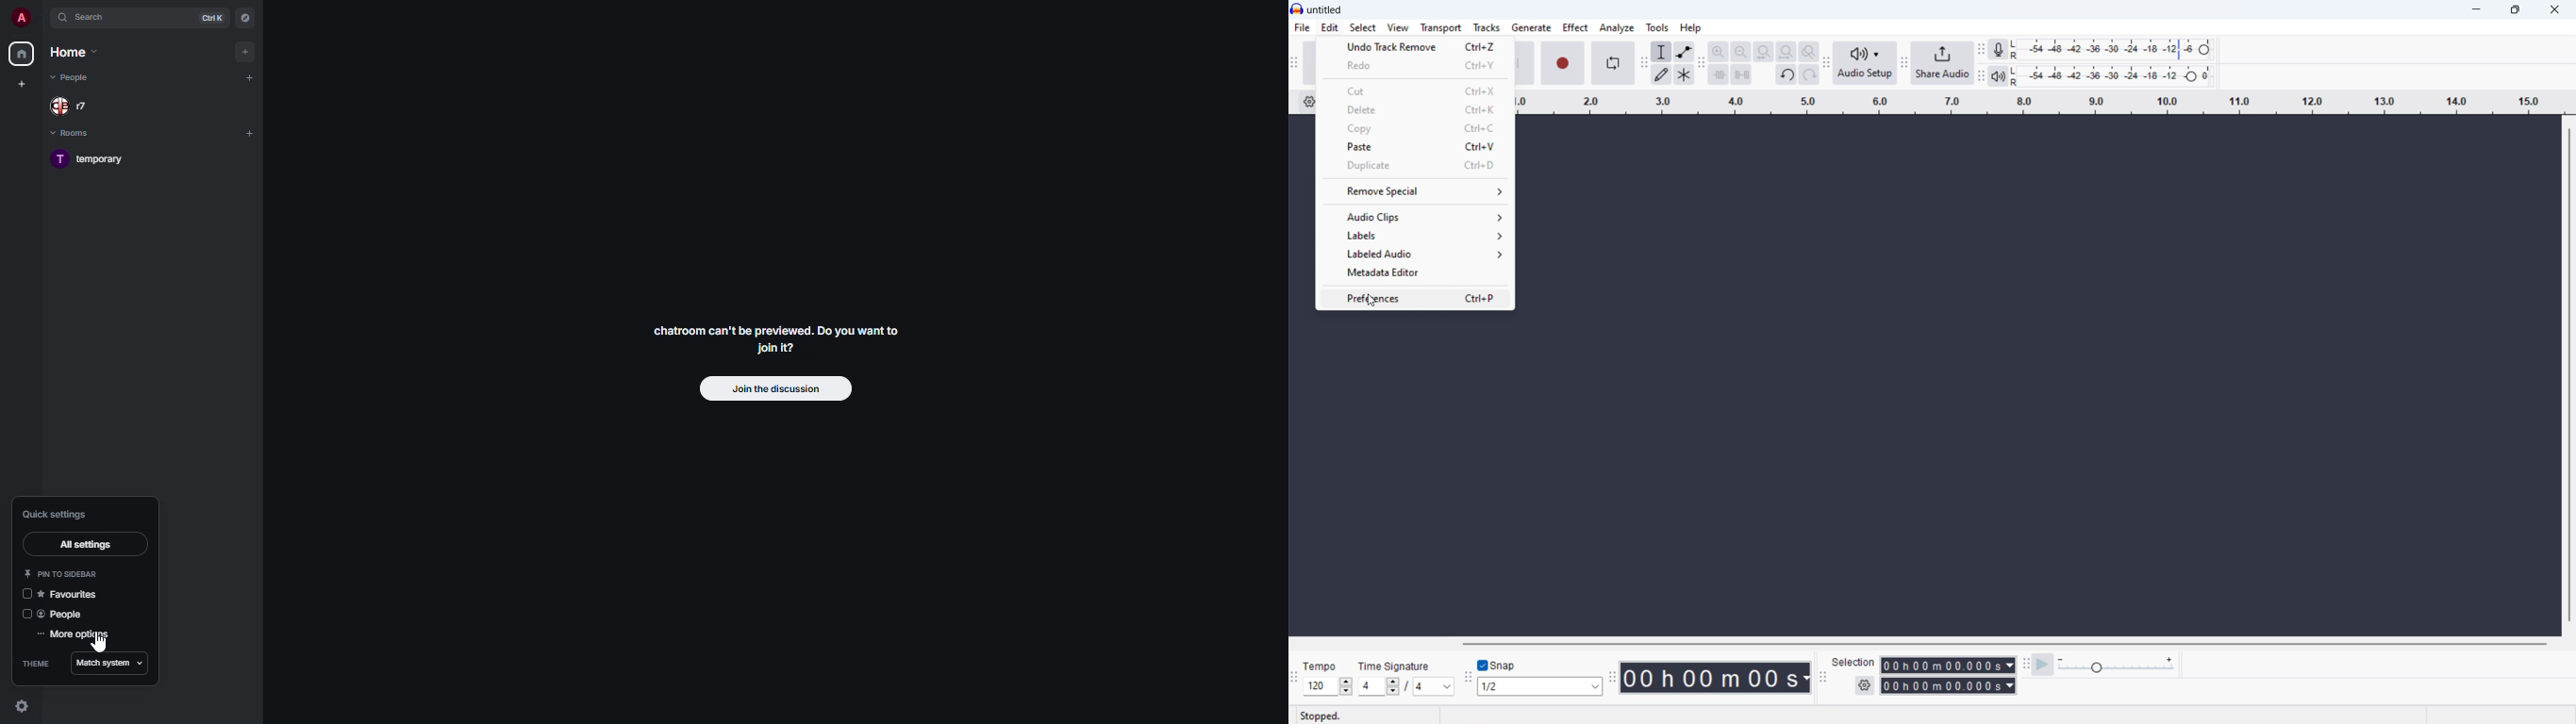 The image size is (2576, 728). What do you see at coordinates (74, 634) in the screenshot?
I see `more settings` at bounding box center [74, 634].